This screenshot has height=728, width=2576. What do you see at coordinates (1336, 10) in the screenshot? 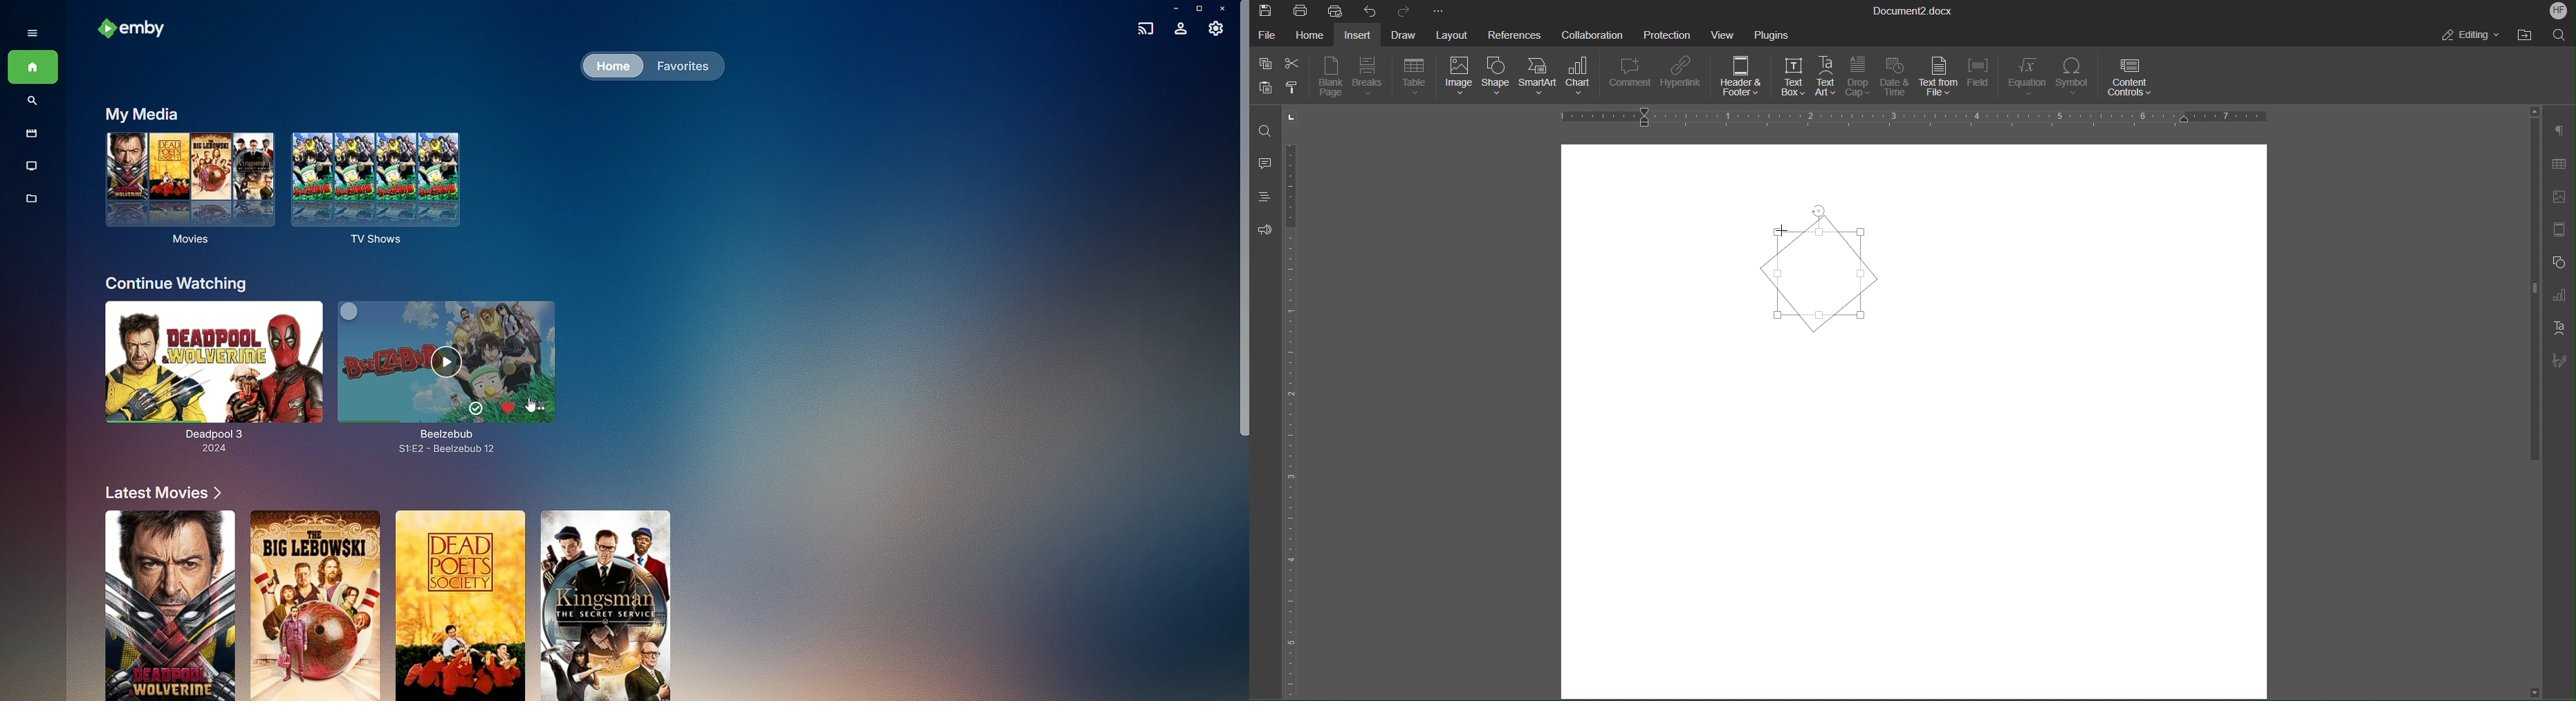
I see `Quick Print` at bounding box center [1336, 10].